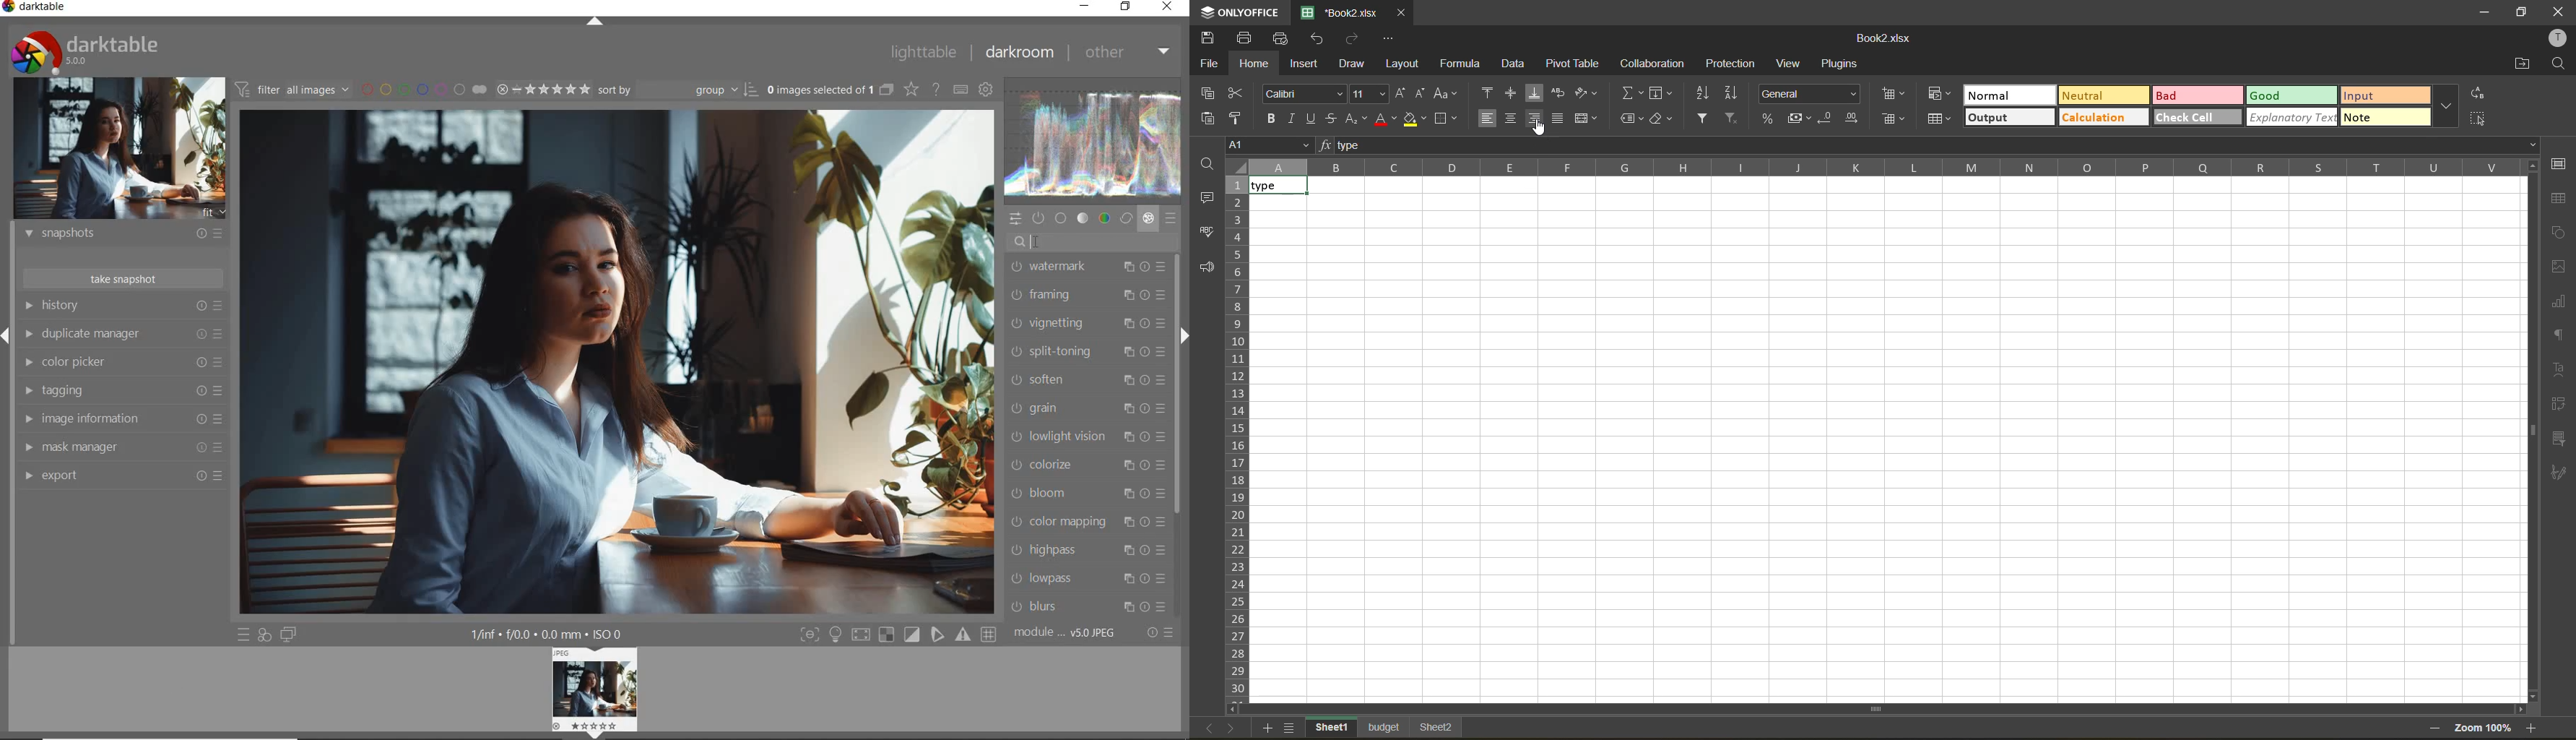 The height and width of the screenshot is (756, 2576). I want to click on decrement size, so click(1420, 95).